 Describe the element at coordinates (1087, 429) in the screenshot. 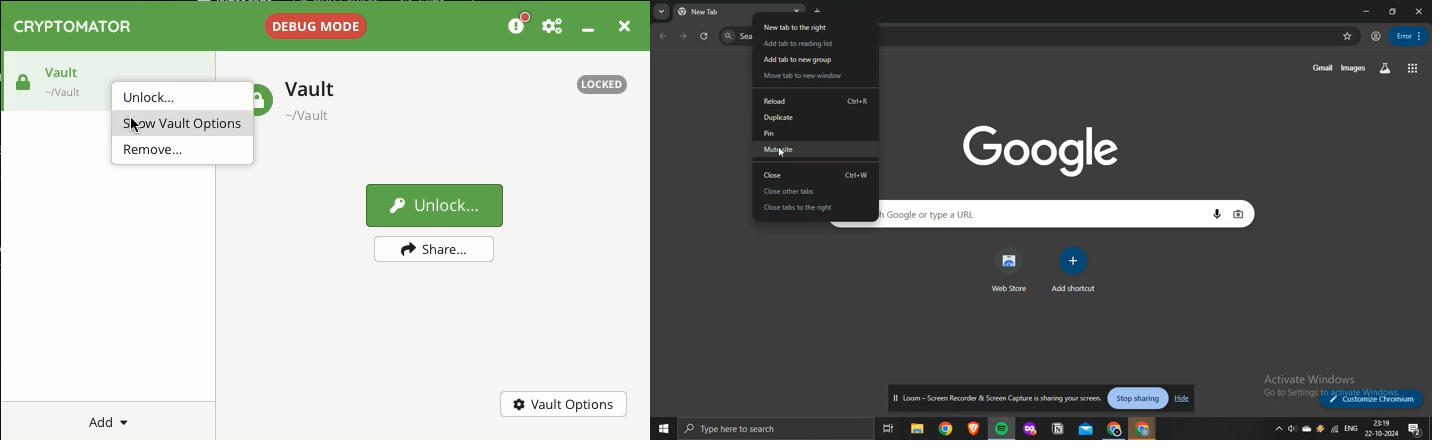

I see `outlook` at that location.